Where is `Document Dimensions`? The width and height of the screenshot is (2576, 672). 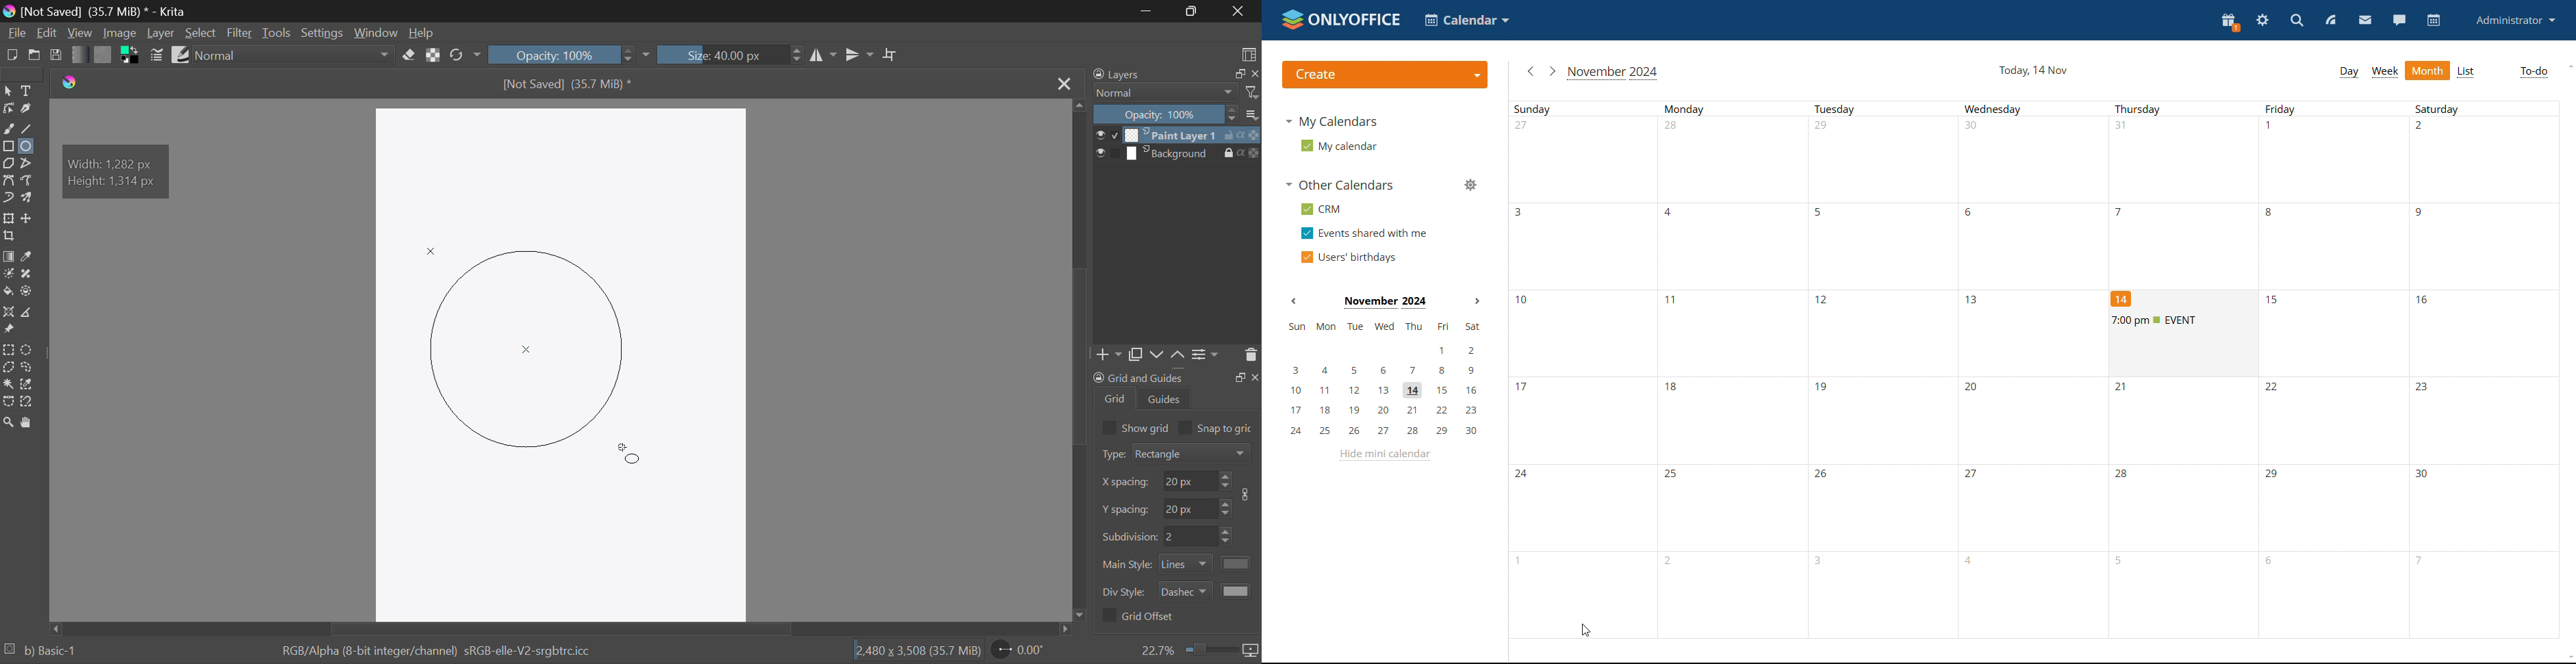
Document Dimensions is located at coordinates (915, 652).